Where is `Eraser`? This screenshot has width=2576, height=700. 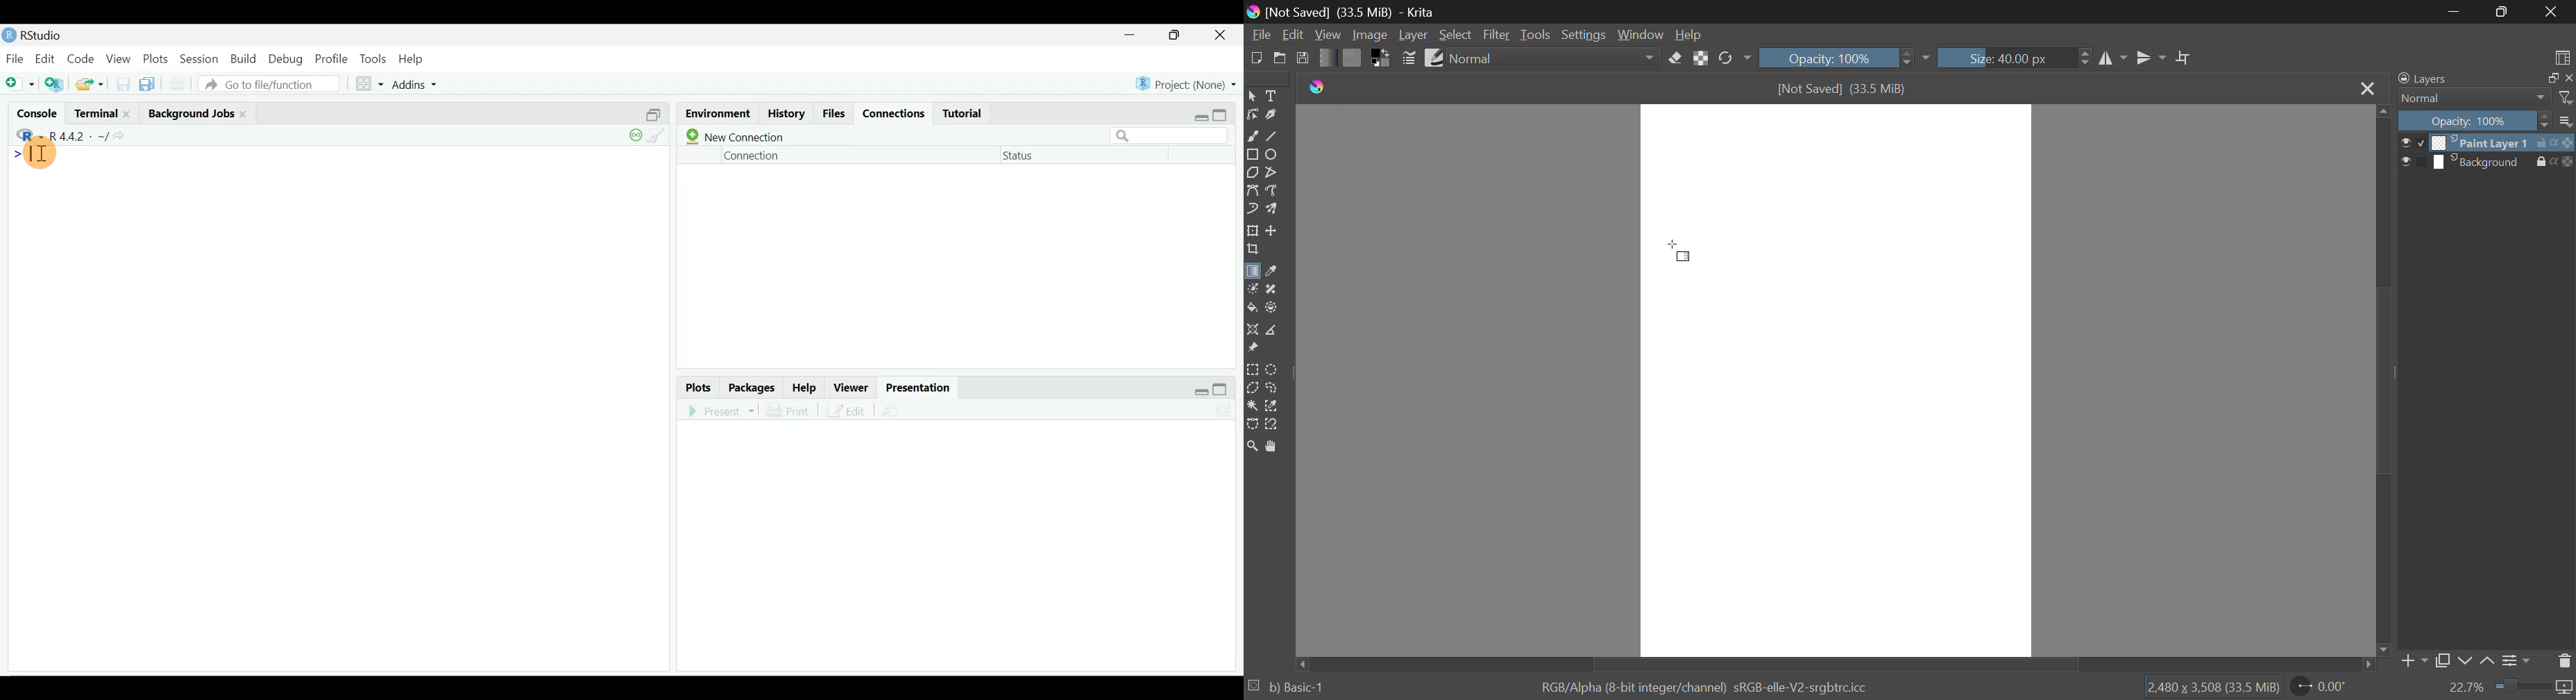
Eraser is located at coordinates (1676, 56).